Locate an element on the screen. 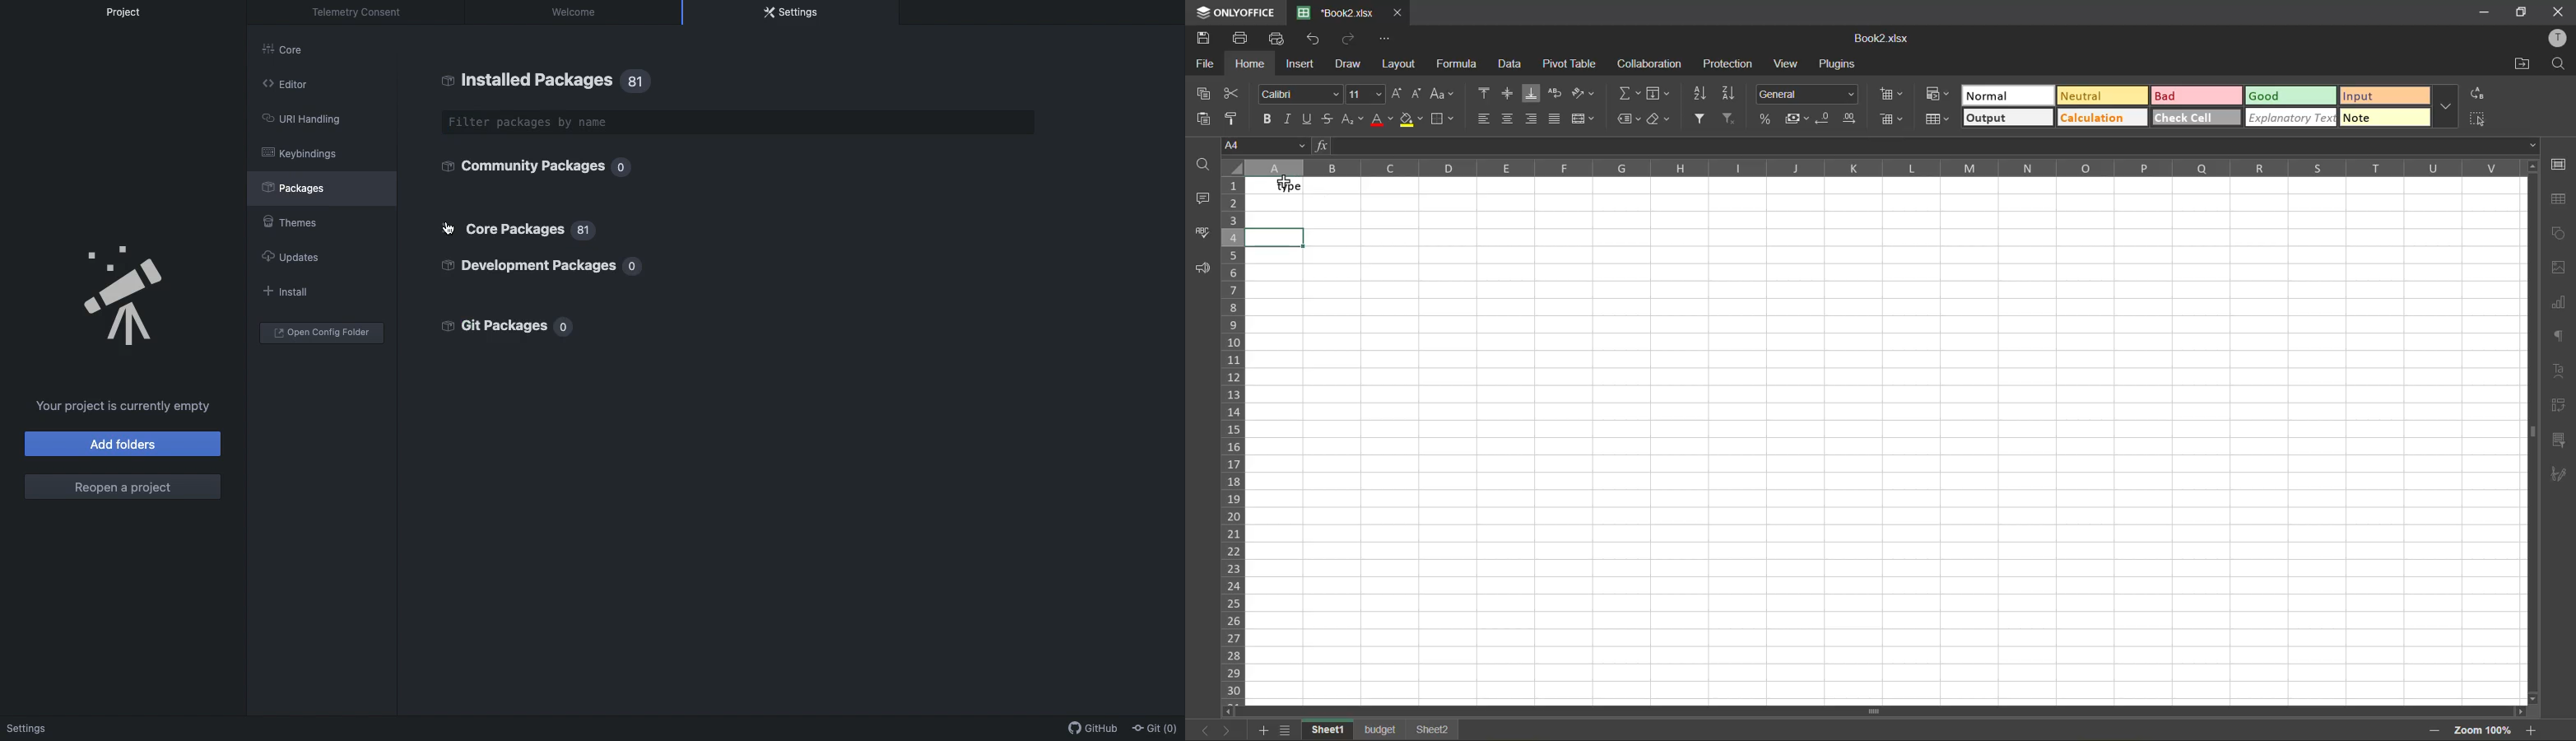  zoom factor is located at coordinates (2486, 732).